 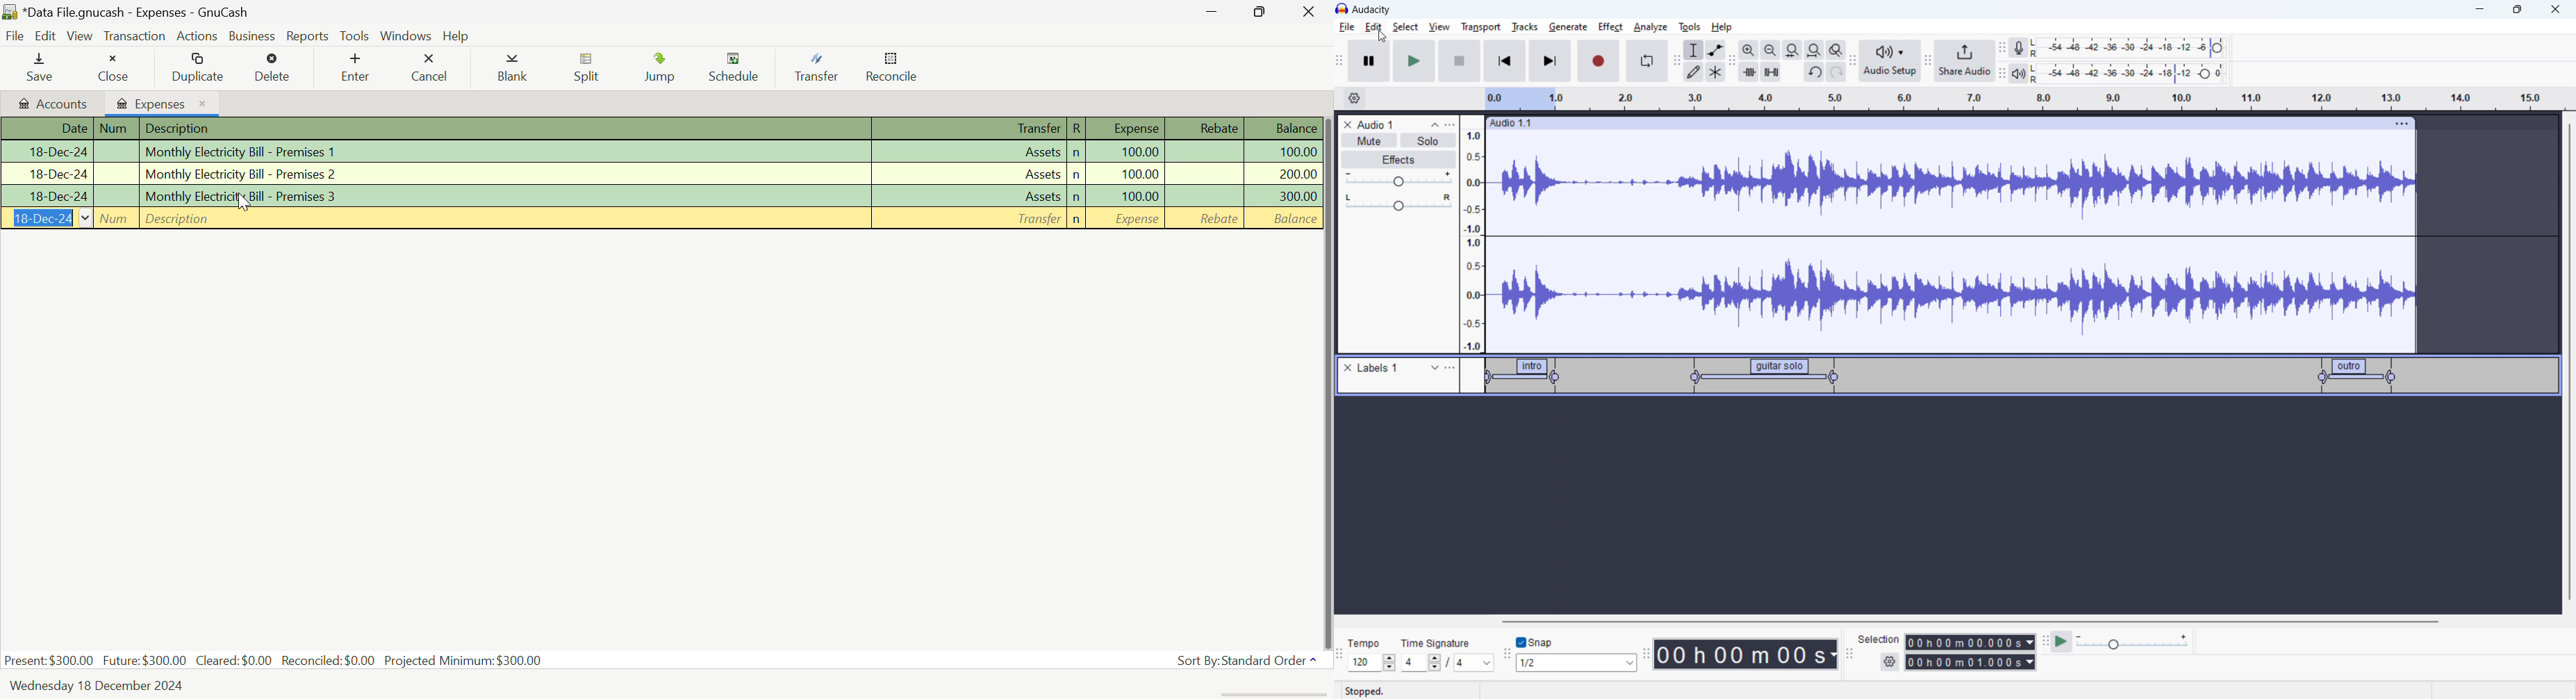 What do you see at coordinates (2036, 73) in the screenshot?
I see `` at bounding box center [2036, 73].